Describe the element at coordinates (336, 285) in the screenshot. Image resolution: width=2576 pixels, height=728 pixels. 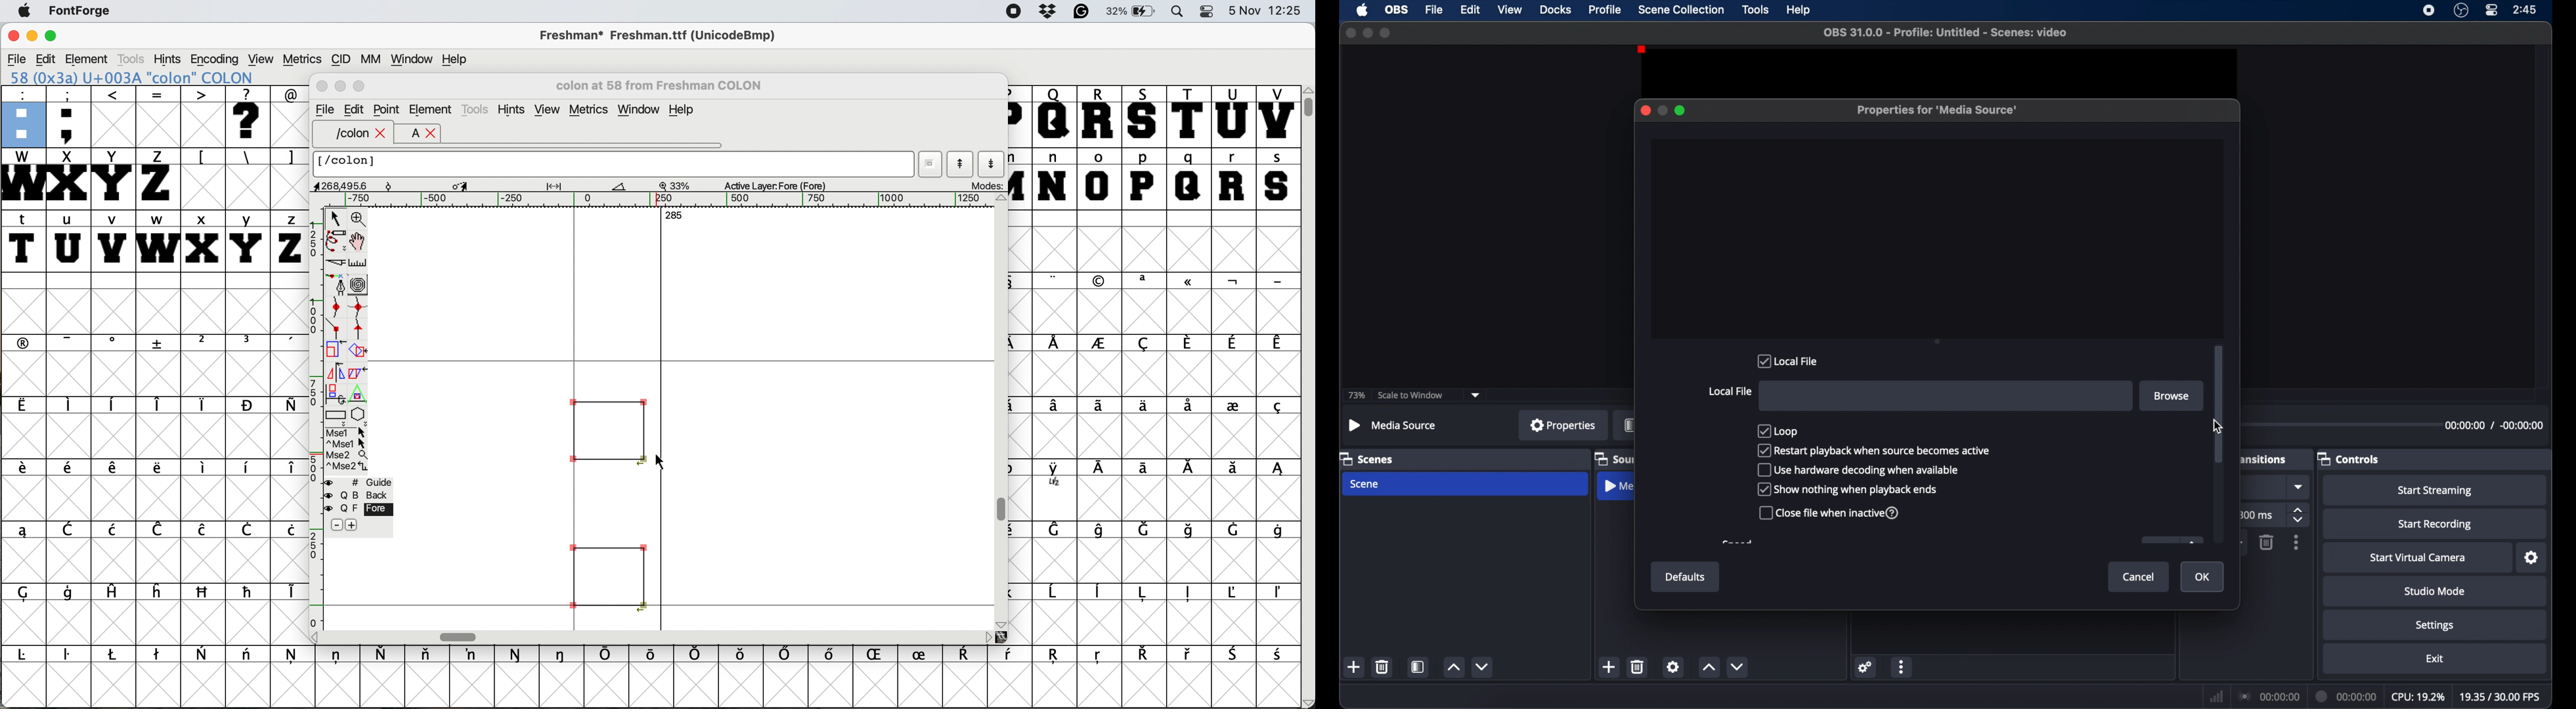
I see `add a point and drag out it corners` at that location.